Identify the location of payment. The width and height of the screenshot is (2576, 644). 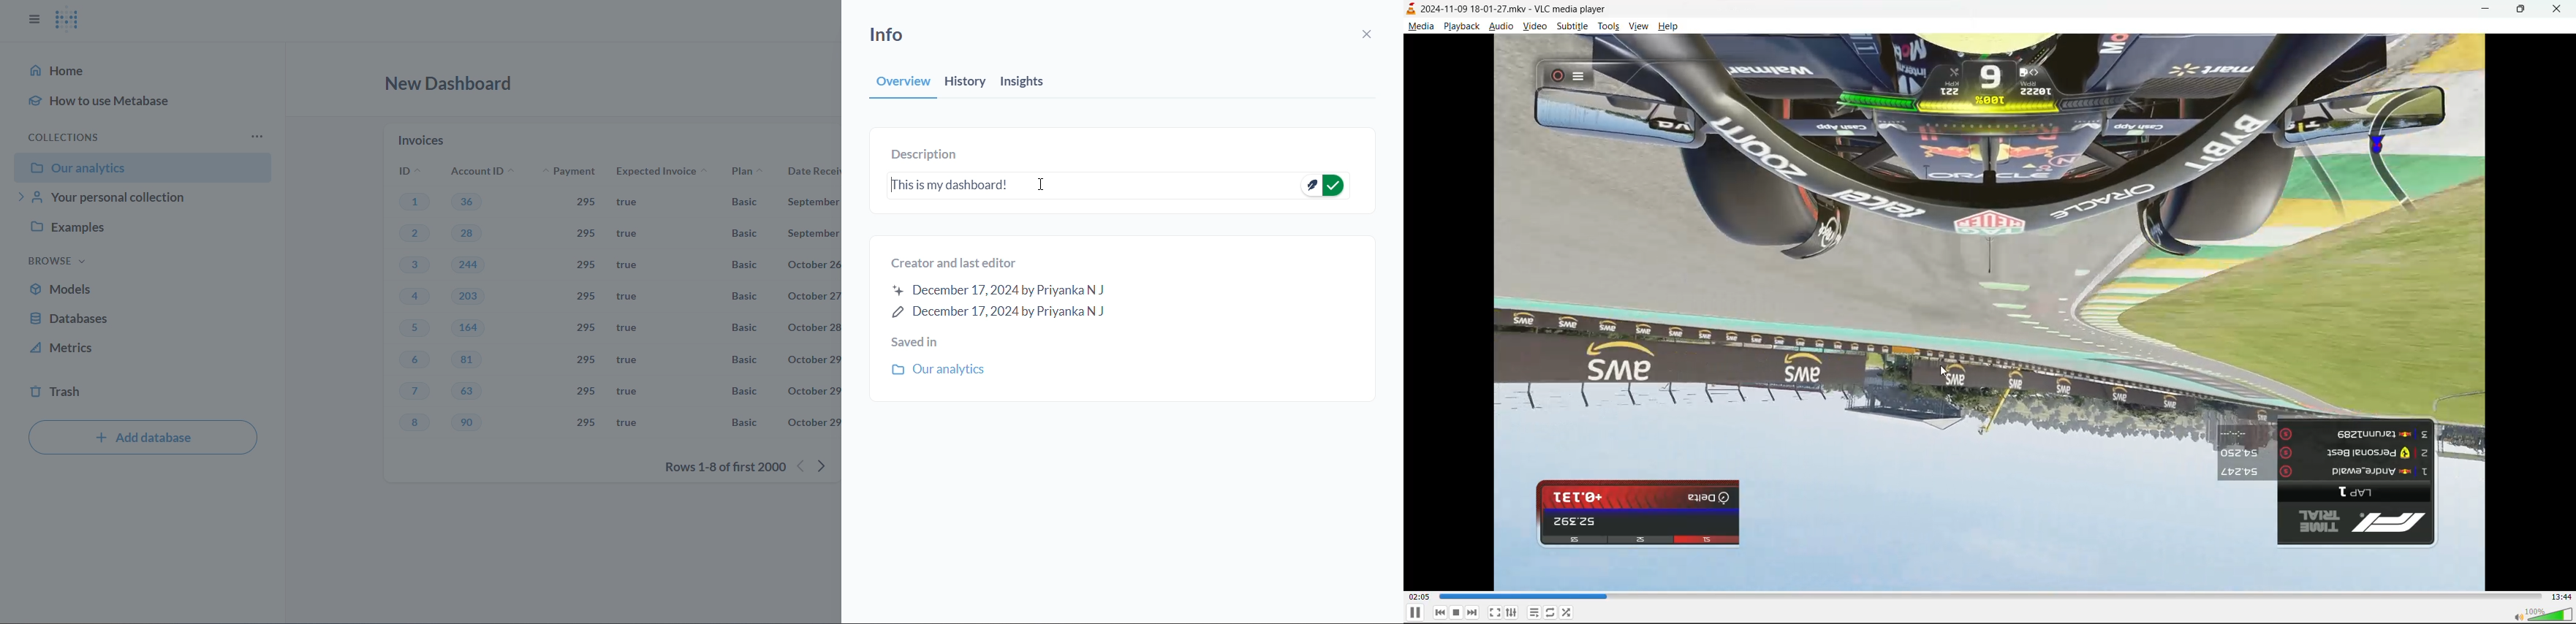
(577, 172).